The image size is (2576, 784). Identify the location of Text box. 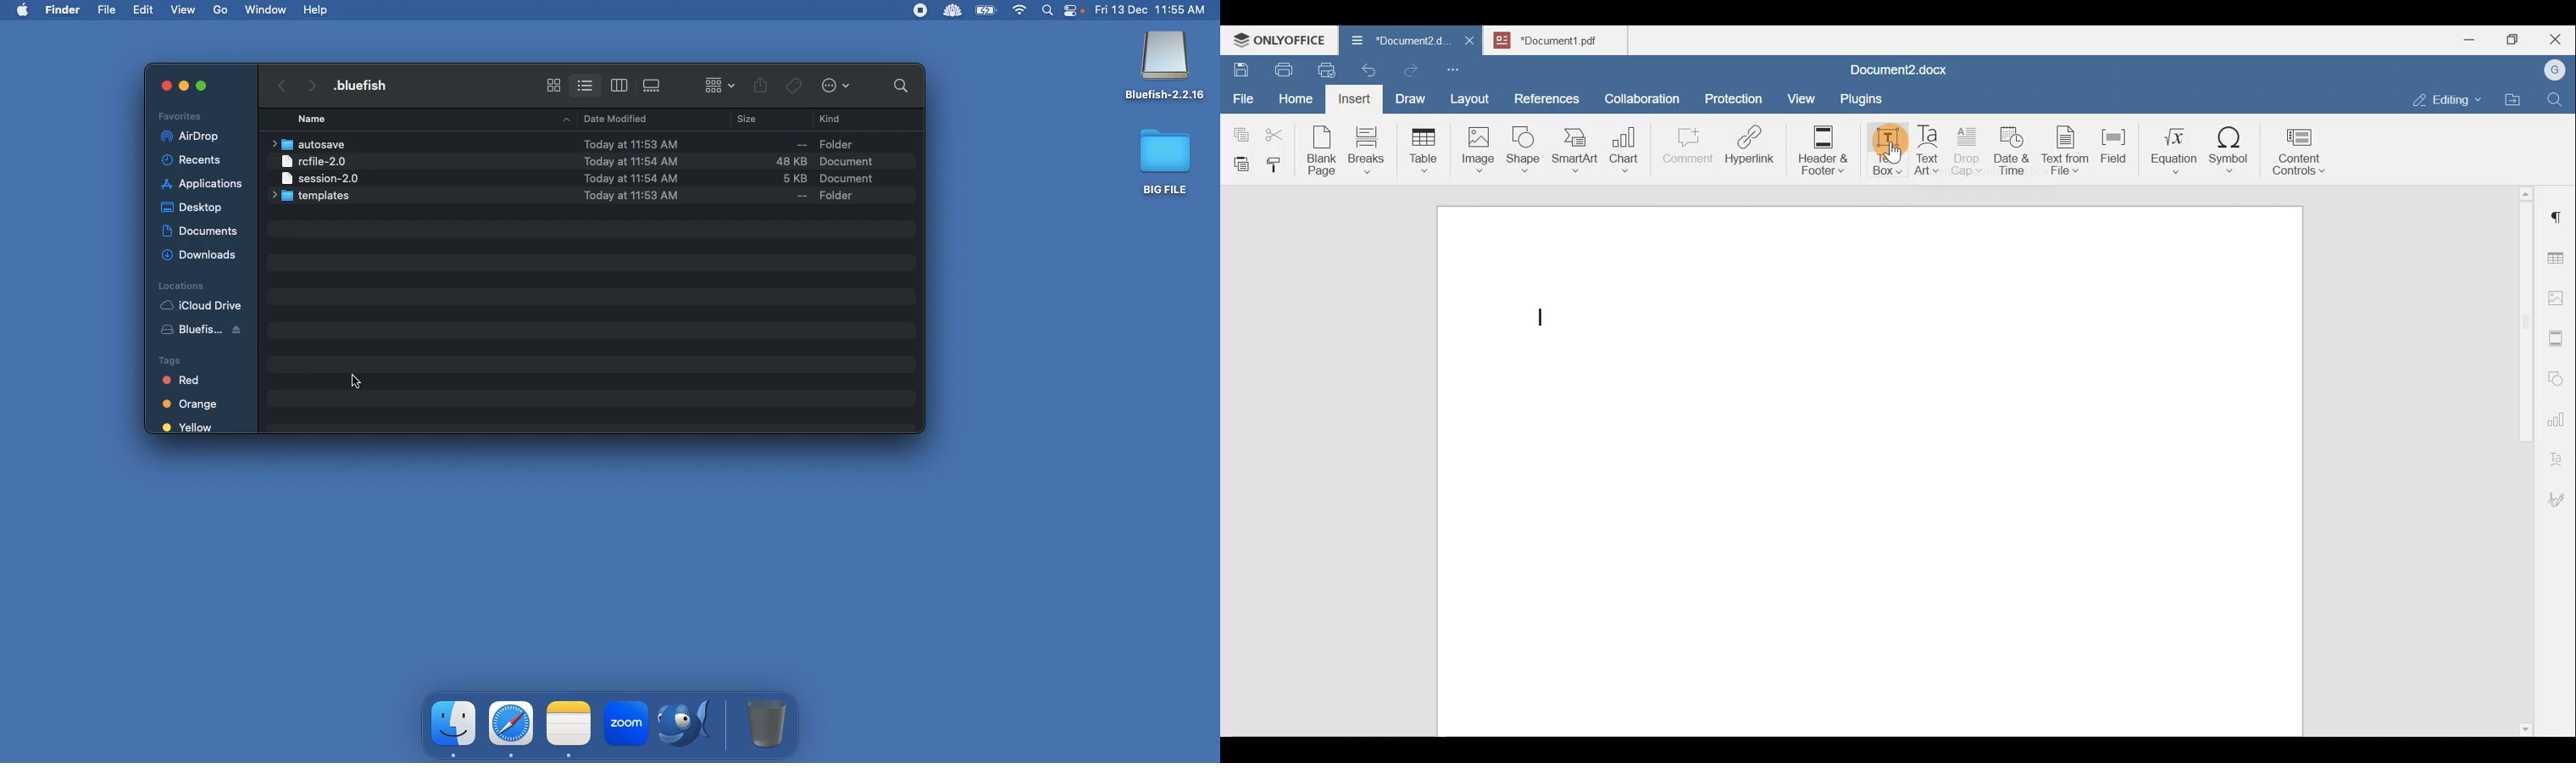
(1878, 151).